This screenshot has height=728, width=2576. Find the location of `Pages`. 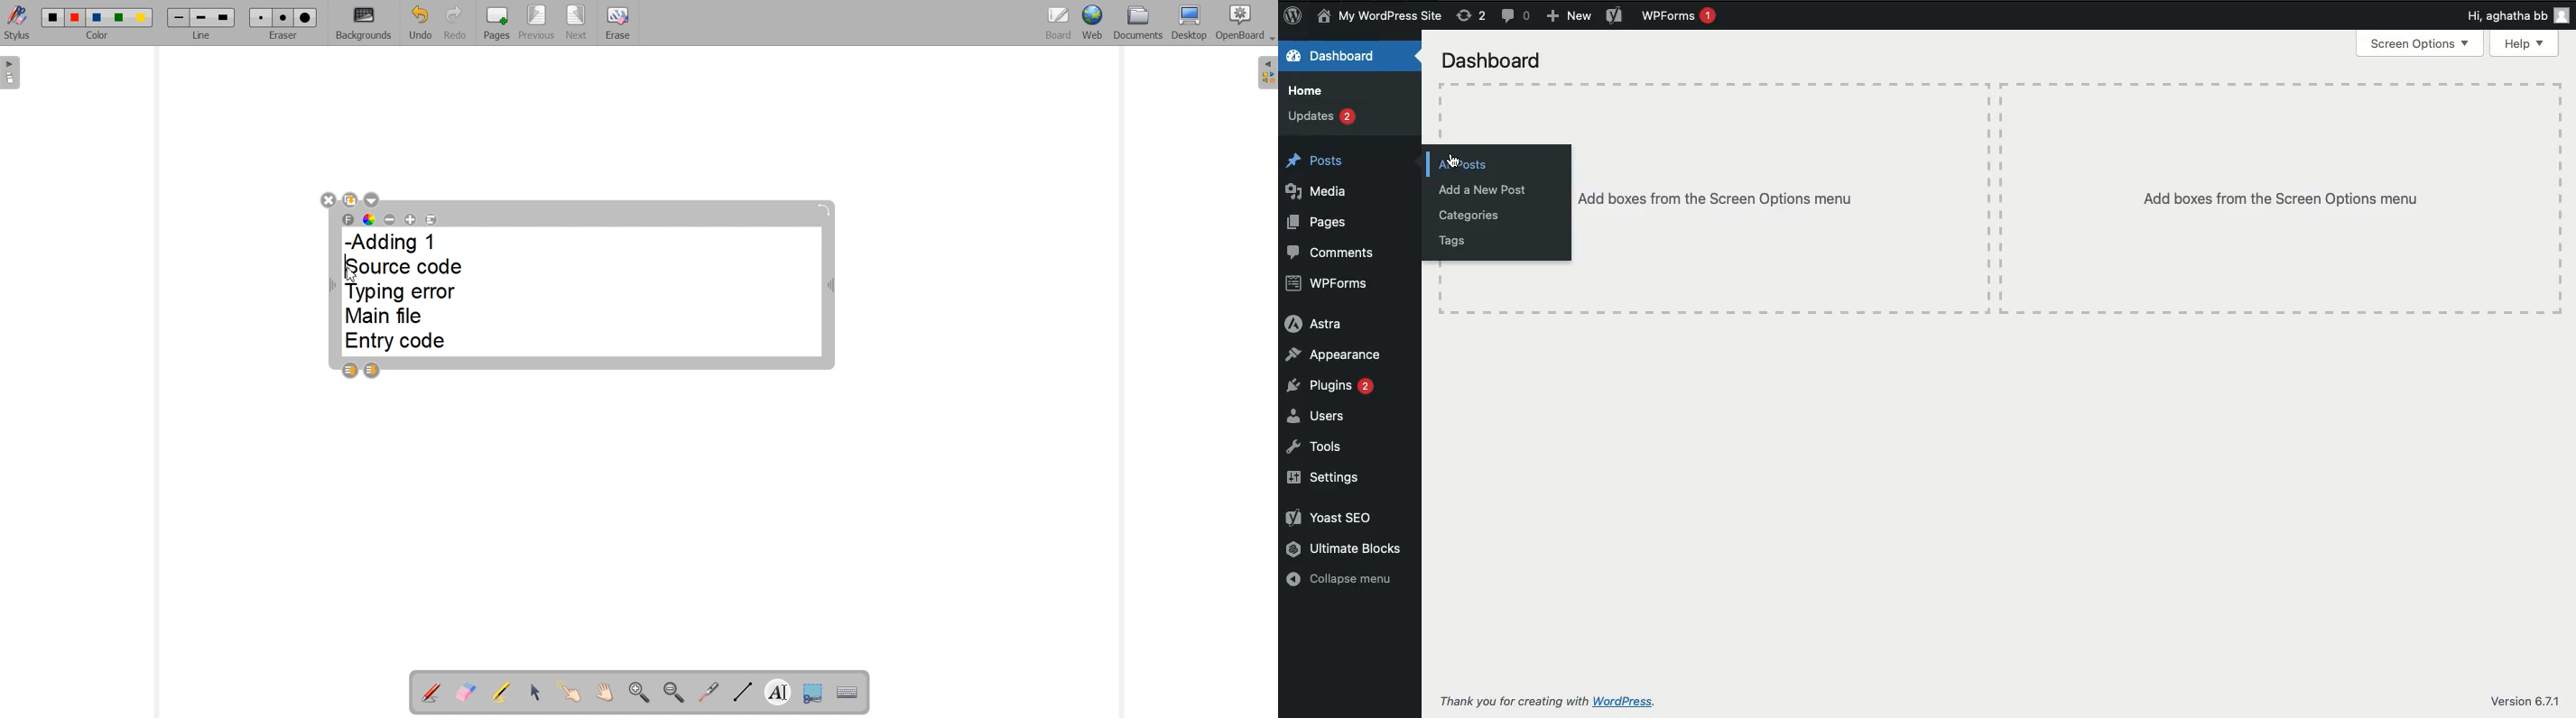

Pages is located at coordinates (1319, 223).